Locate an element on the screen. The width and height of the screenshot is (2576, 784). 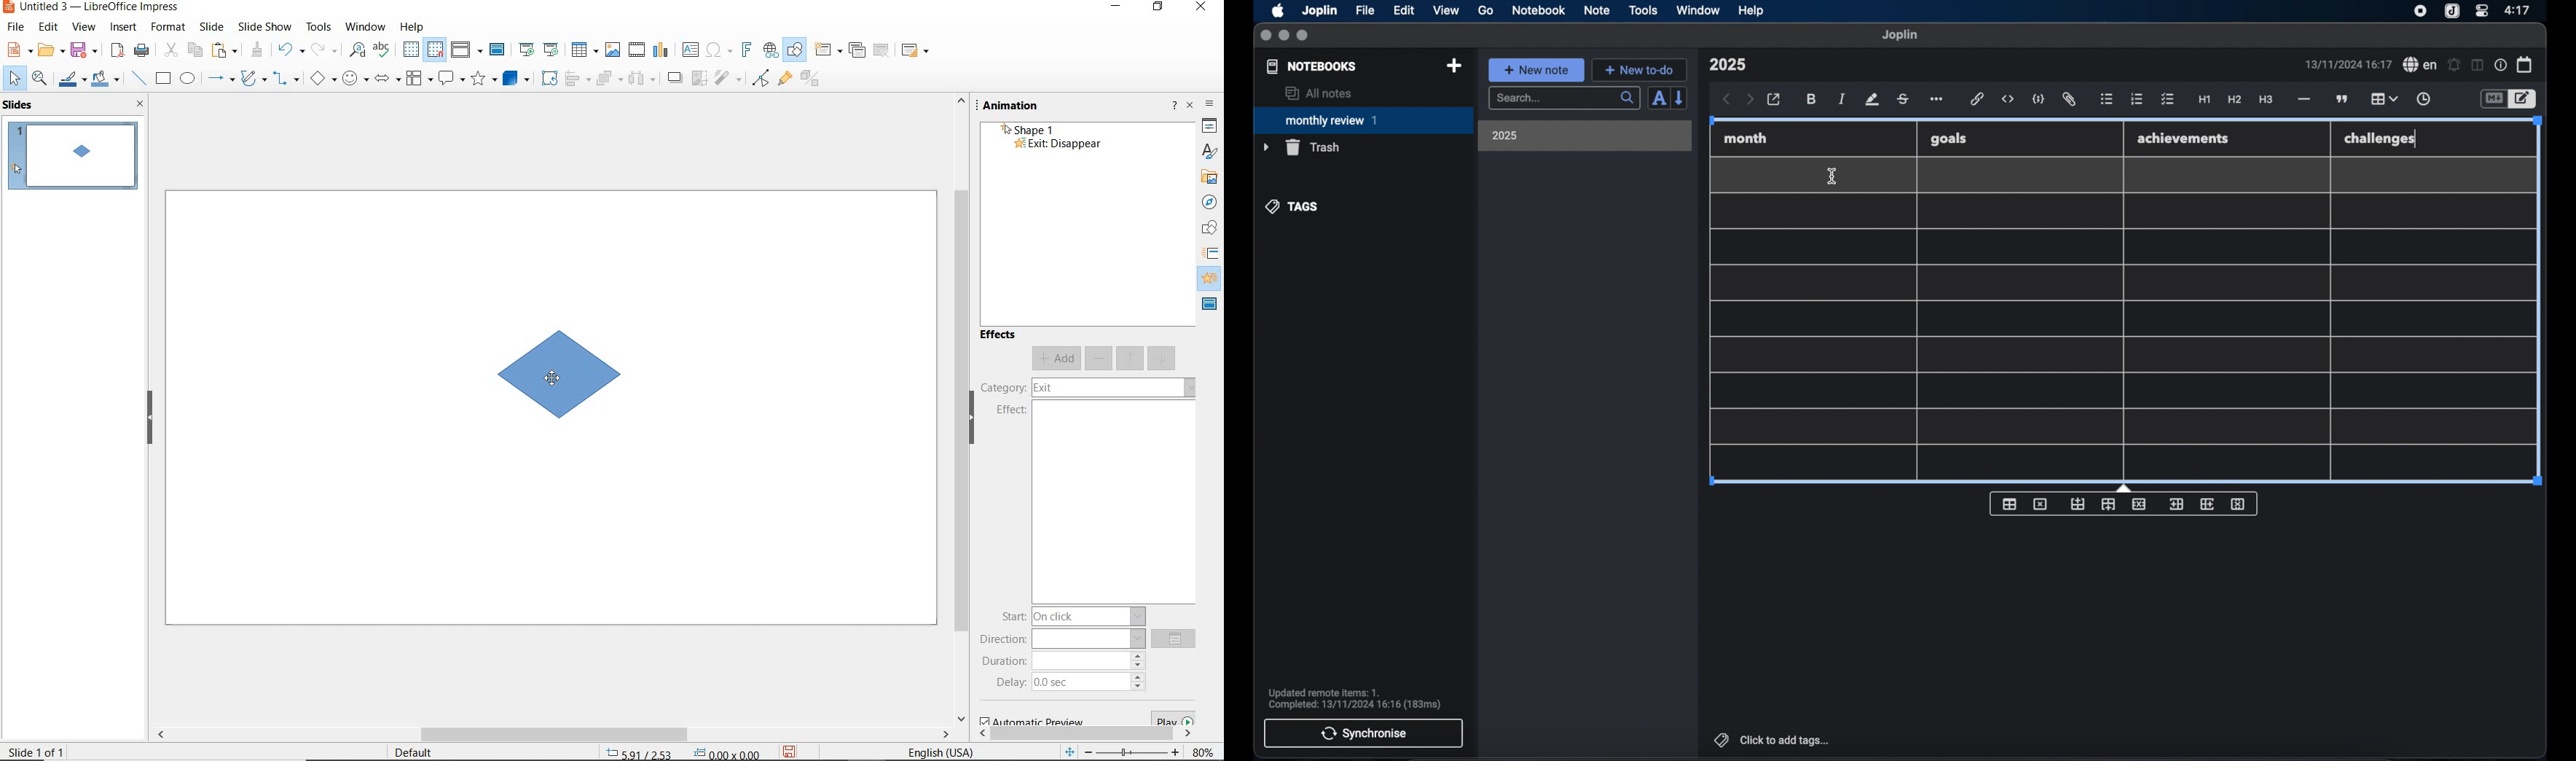
insert hyperlink is located at coordinates (771, 52).